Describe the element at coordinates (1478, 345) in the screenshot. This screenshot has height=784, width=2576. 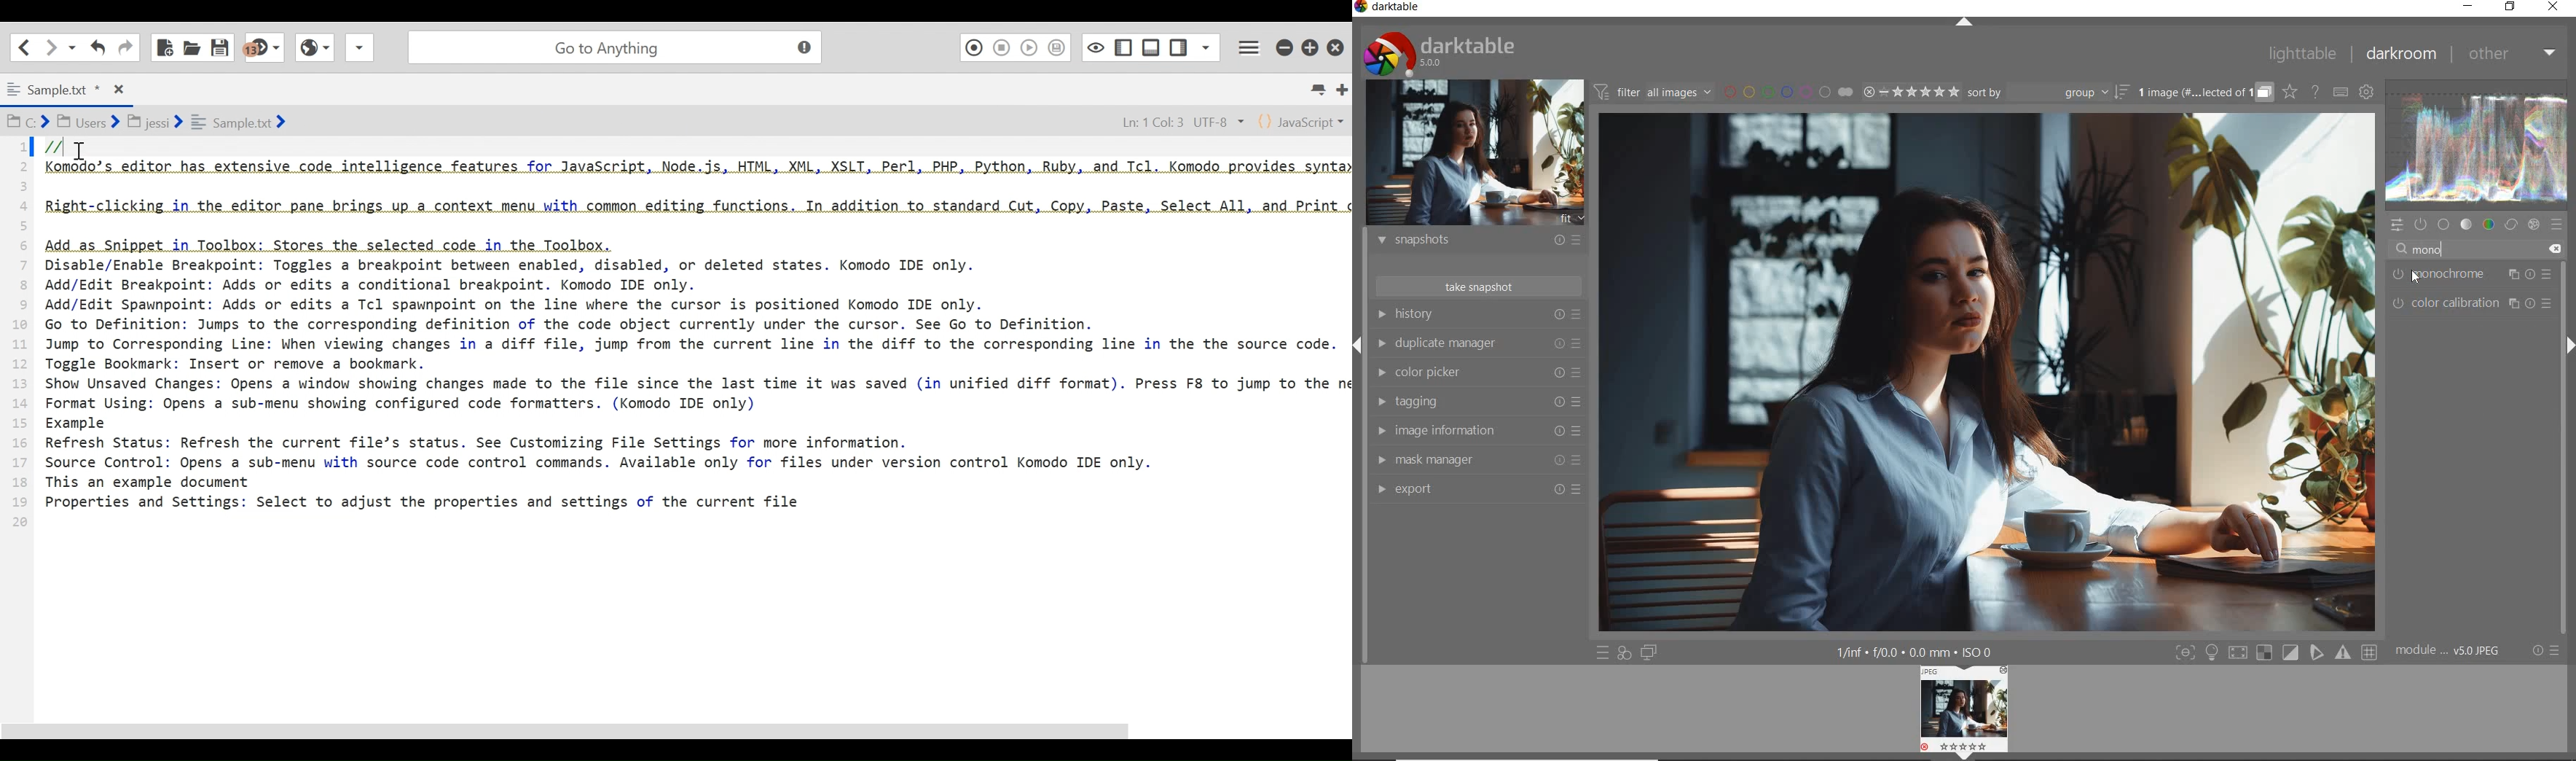
I see `duplicate manager` at that location.